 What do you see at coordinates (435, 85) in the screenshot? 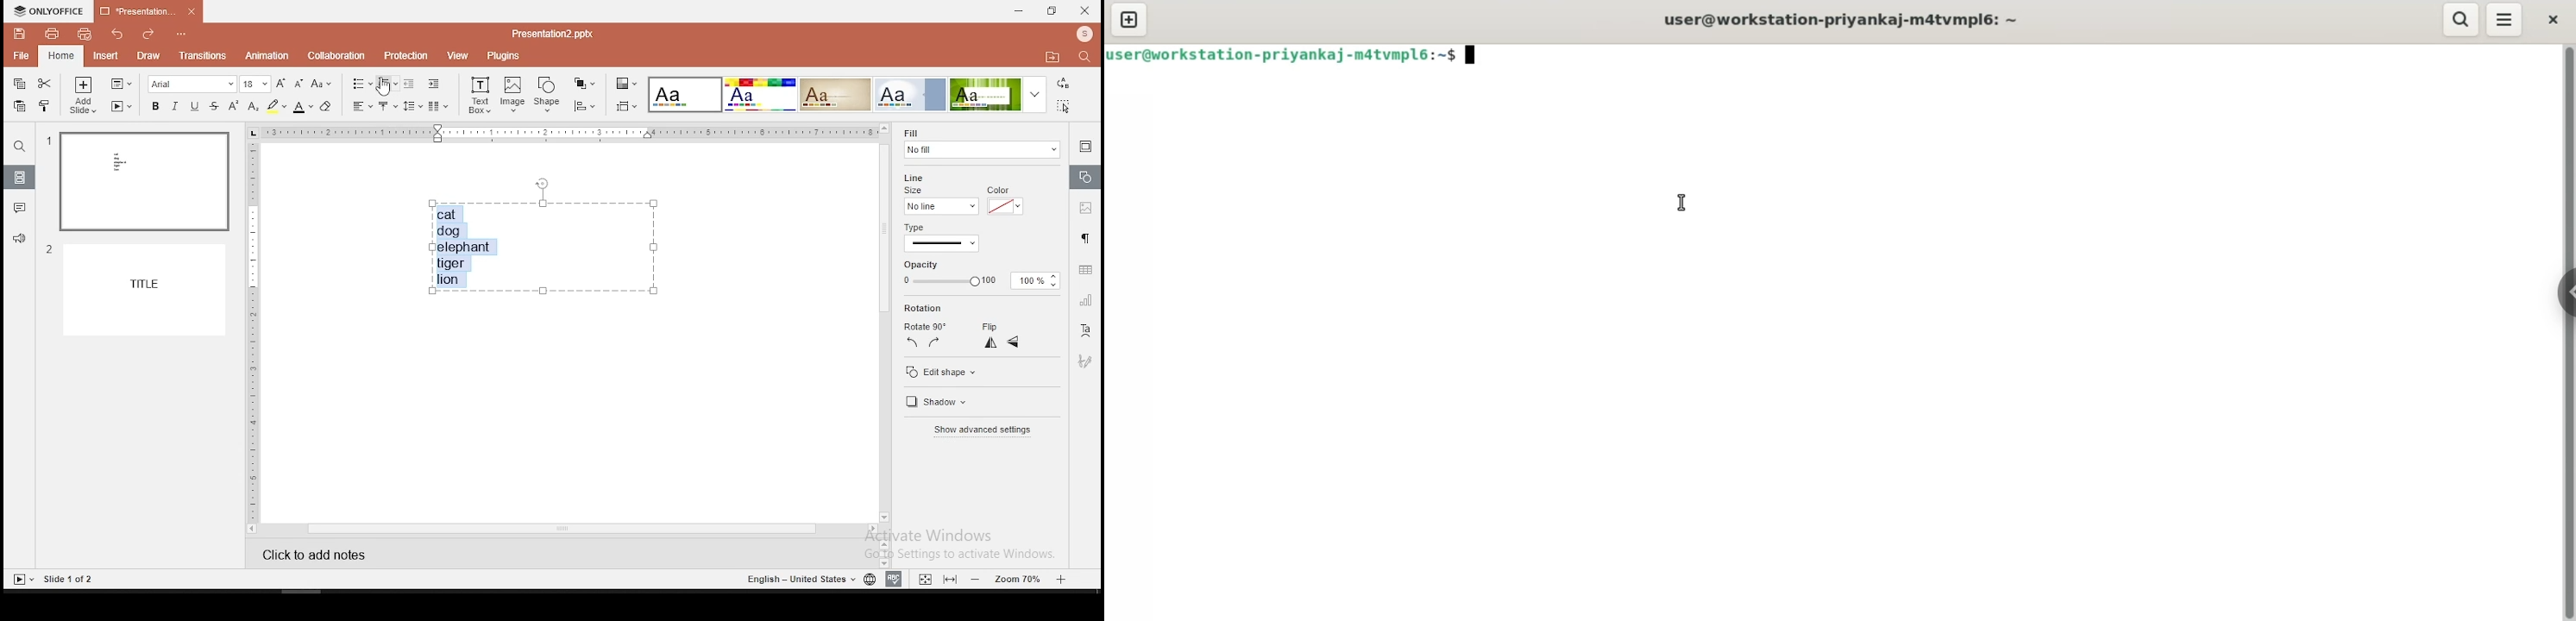
I see `increase indent` at bounding box center [435, 85].